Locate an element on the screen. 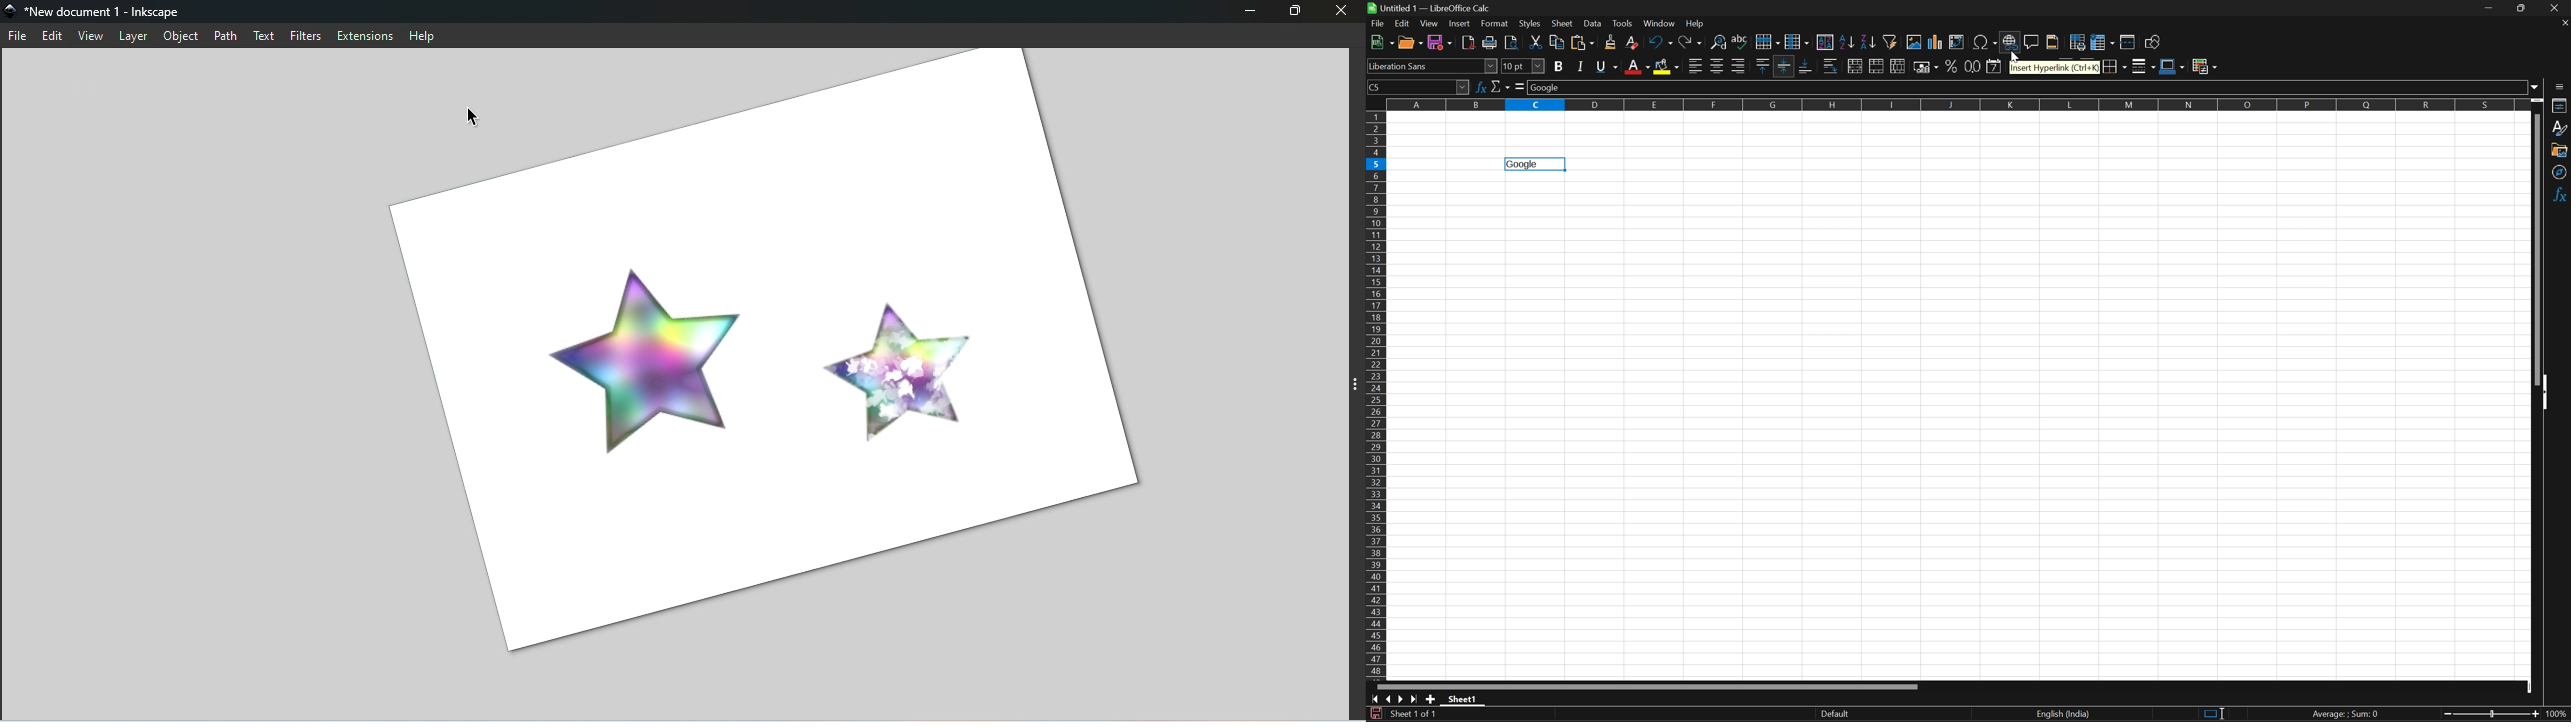 This screenshot has width=2576, height=728. Add new sheet is located at coordinates (1431, 700).